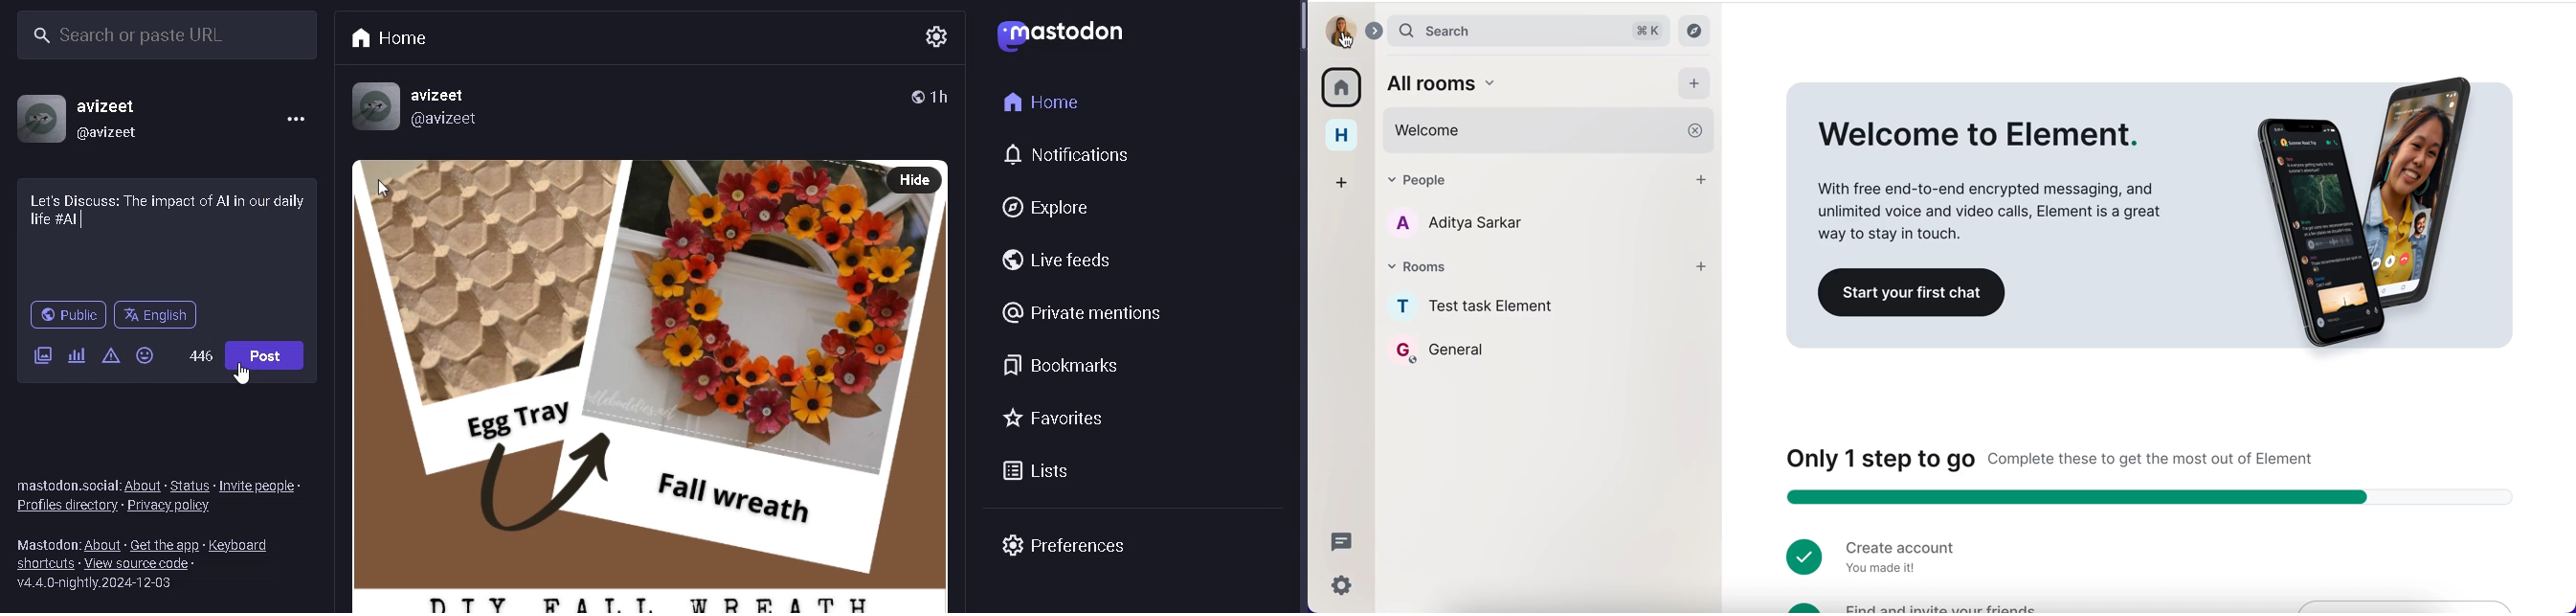  I want to click on GET THE APP, so click(165, 545).